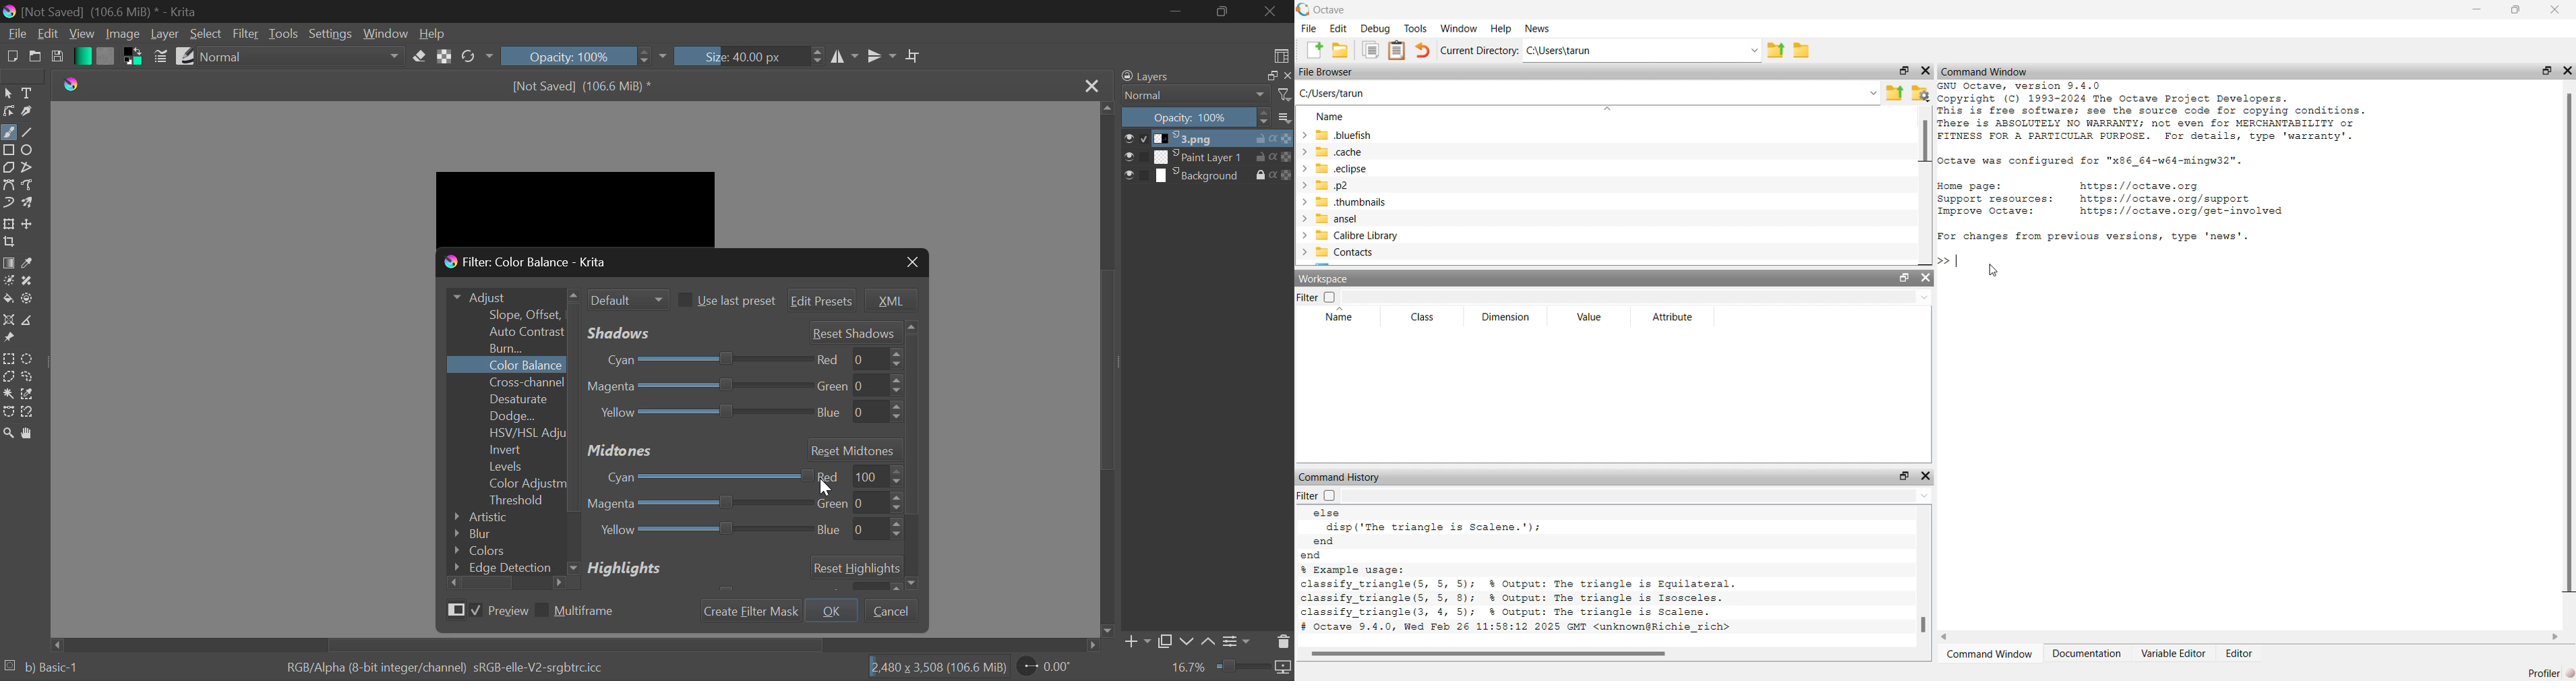 Image resolution: width=2576 pixels, height=700 pixels. Describe the element at coordinates (507, 432) in the screenshot. I see `HSV/HSL Adjustment` at that location.